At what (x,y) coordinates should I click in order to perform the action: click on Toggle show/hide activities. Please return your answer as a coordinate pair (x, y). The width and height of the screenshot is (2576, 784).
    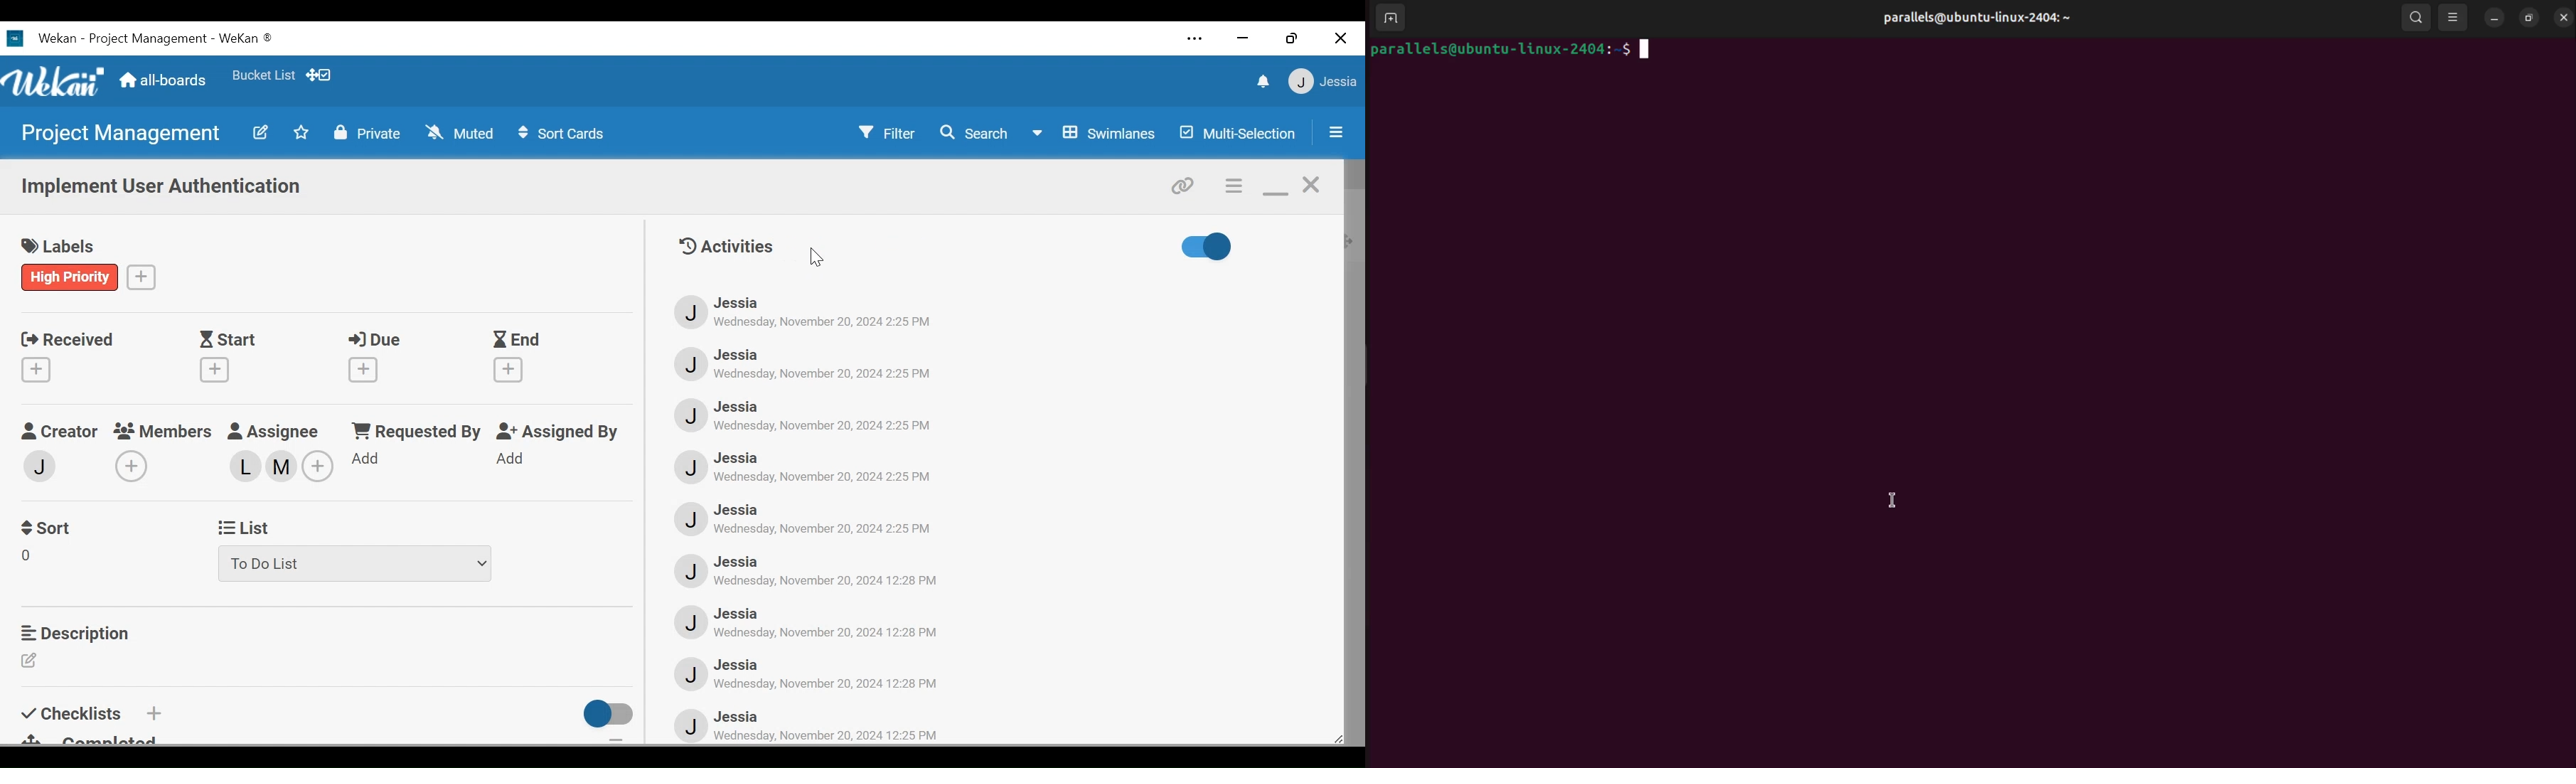
    Looking at the image, I should click on (1205, 248).